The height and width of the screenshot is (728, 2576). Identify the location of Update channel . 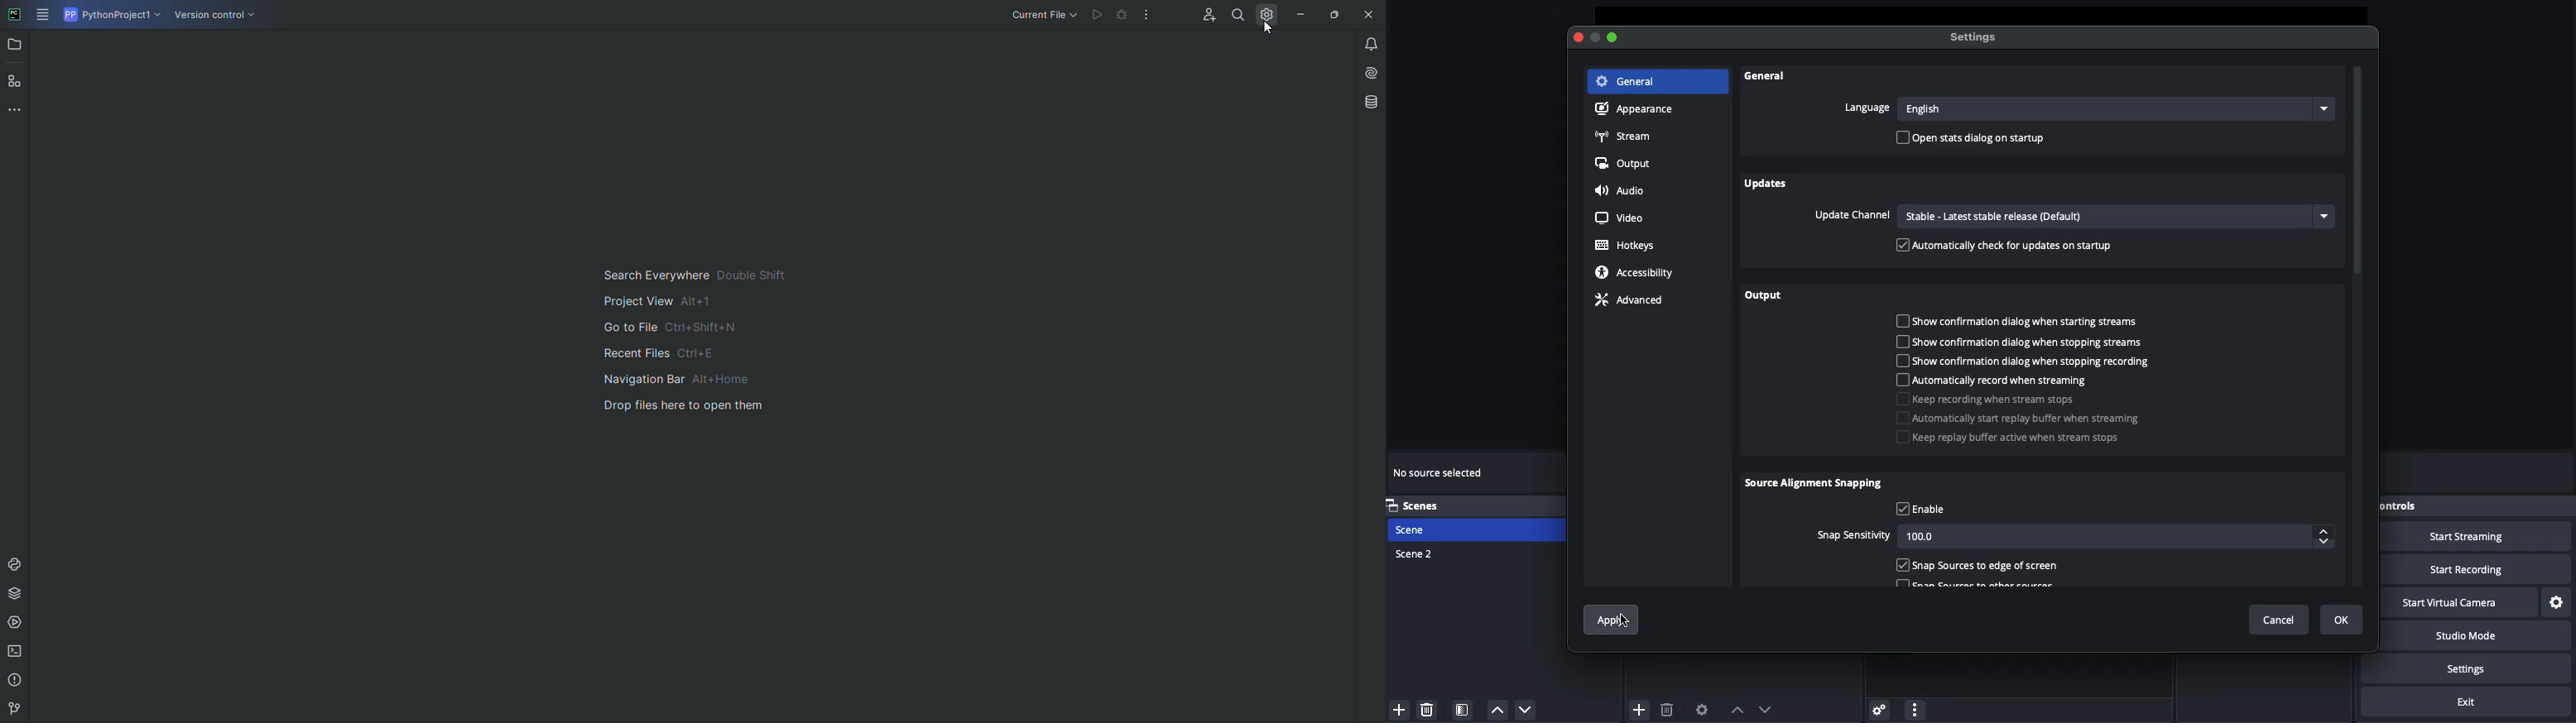
(2071, 216).